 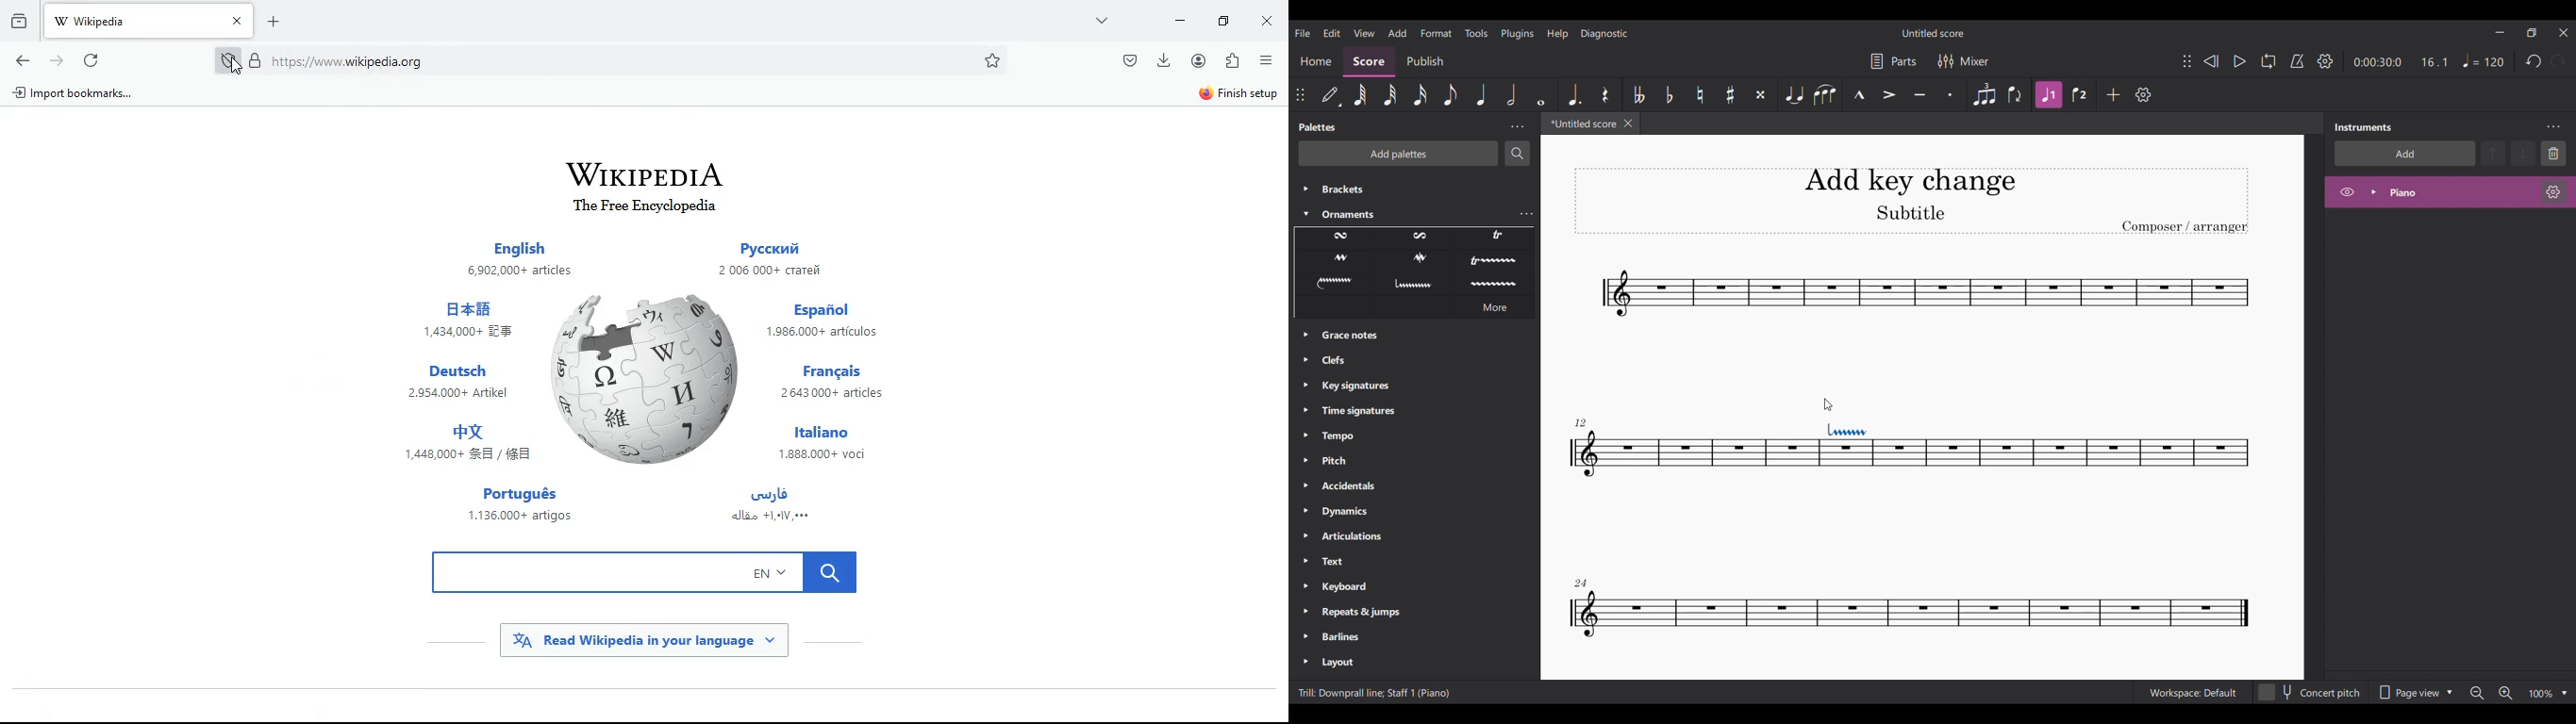 What do you see at coordinates (2415, 692) in the screenshot?
I see `Page view options` at bounding box center [2415, 692].